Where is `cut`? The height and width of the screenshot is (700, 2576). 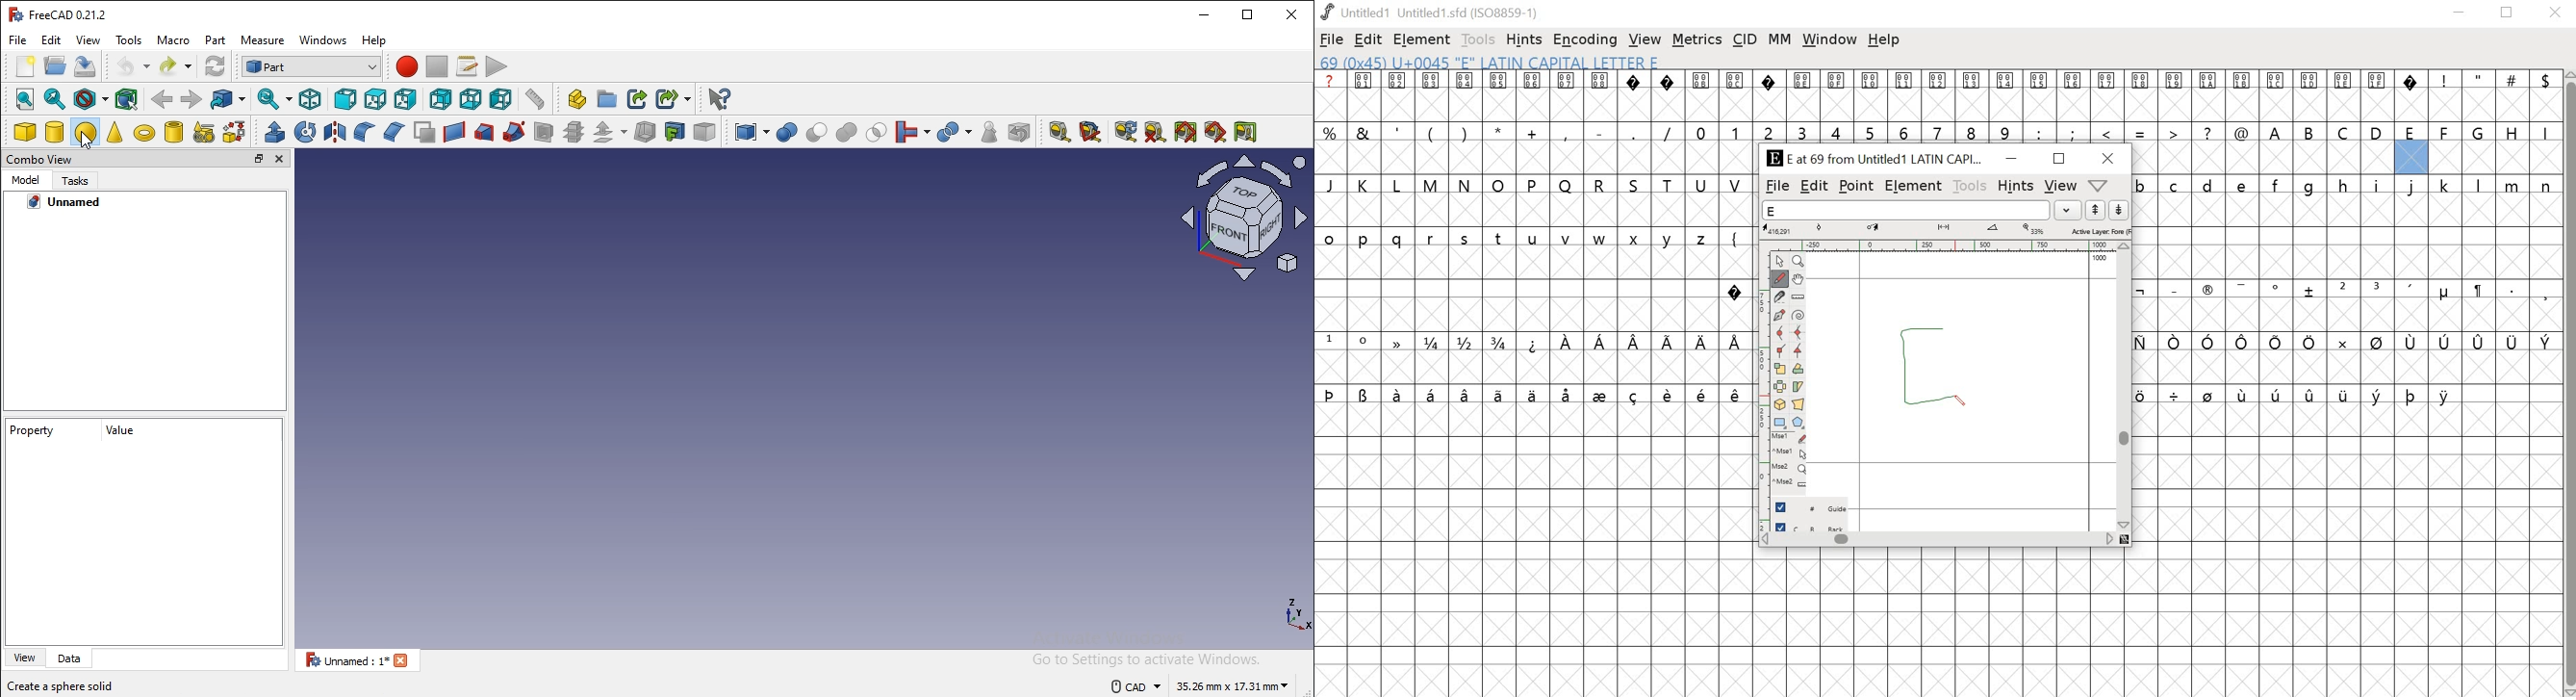
cut is located at coordinates (815, 133).